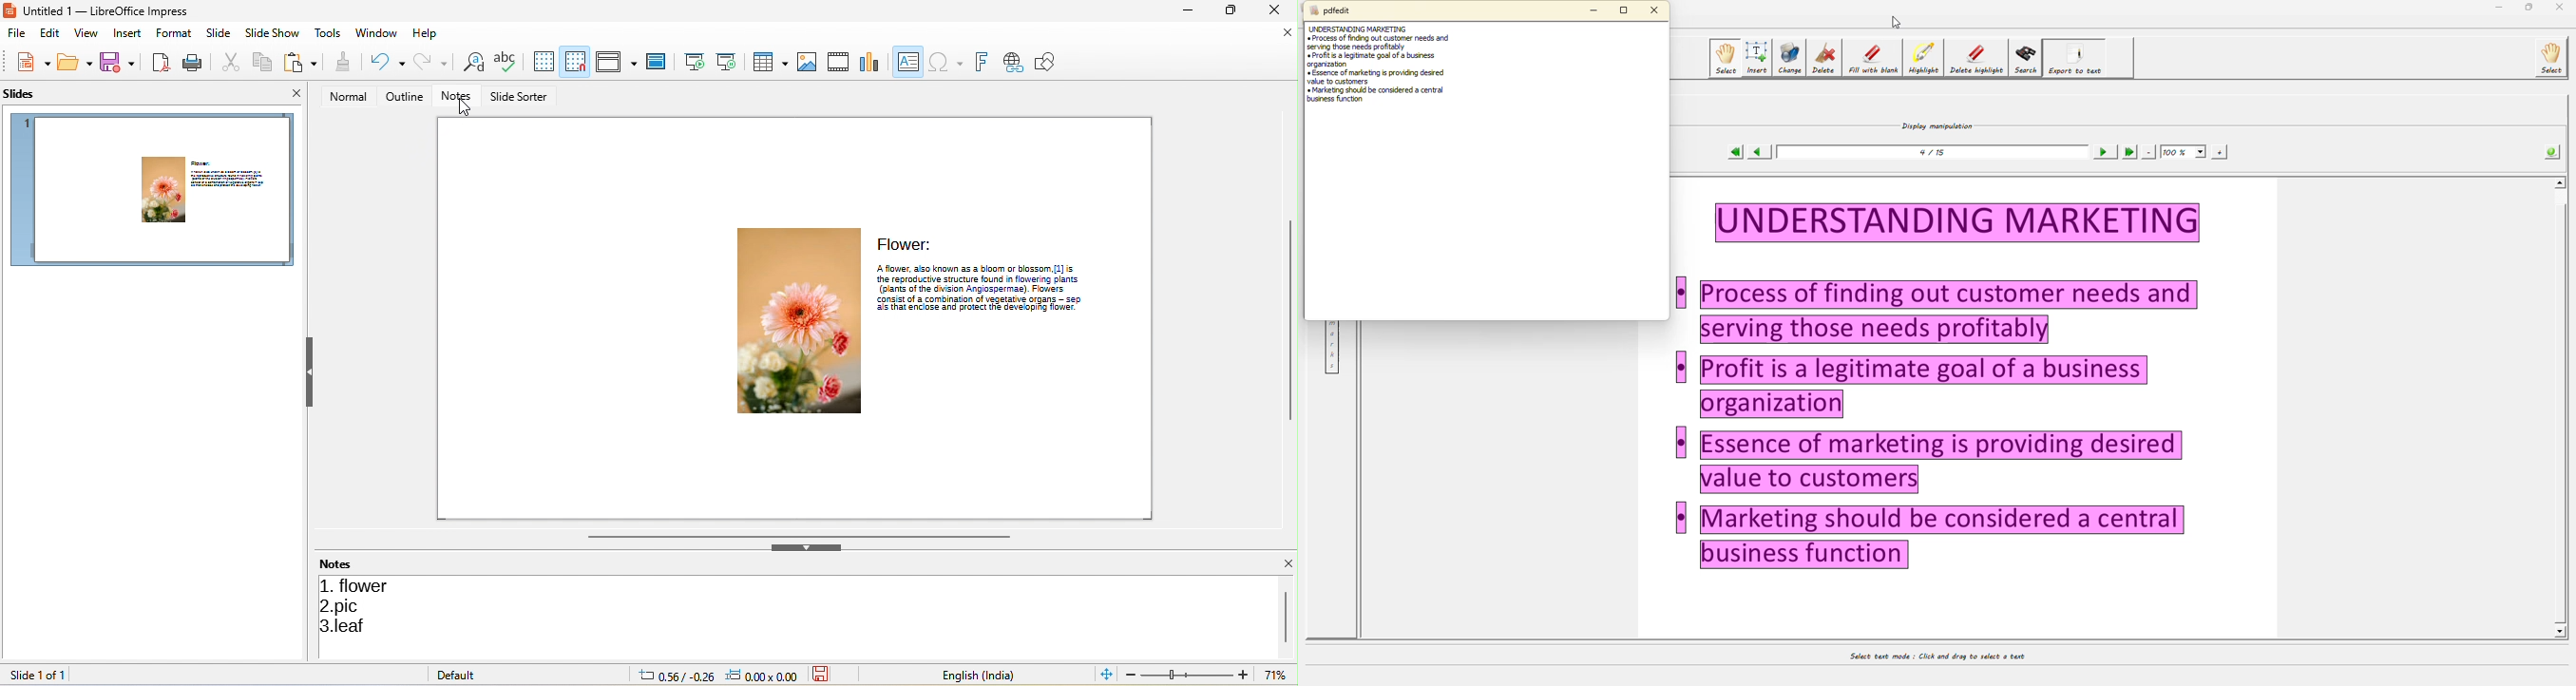 This screenshot has width=2576, height=700. Describe the element at coordinates (472, 62) in the screenshot. I see `find and replace` at that location.